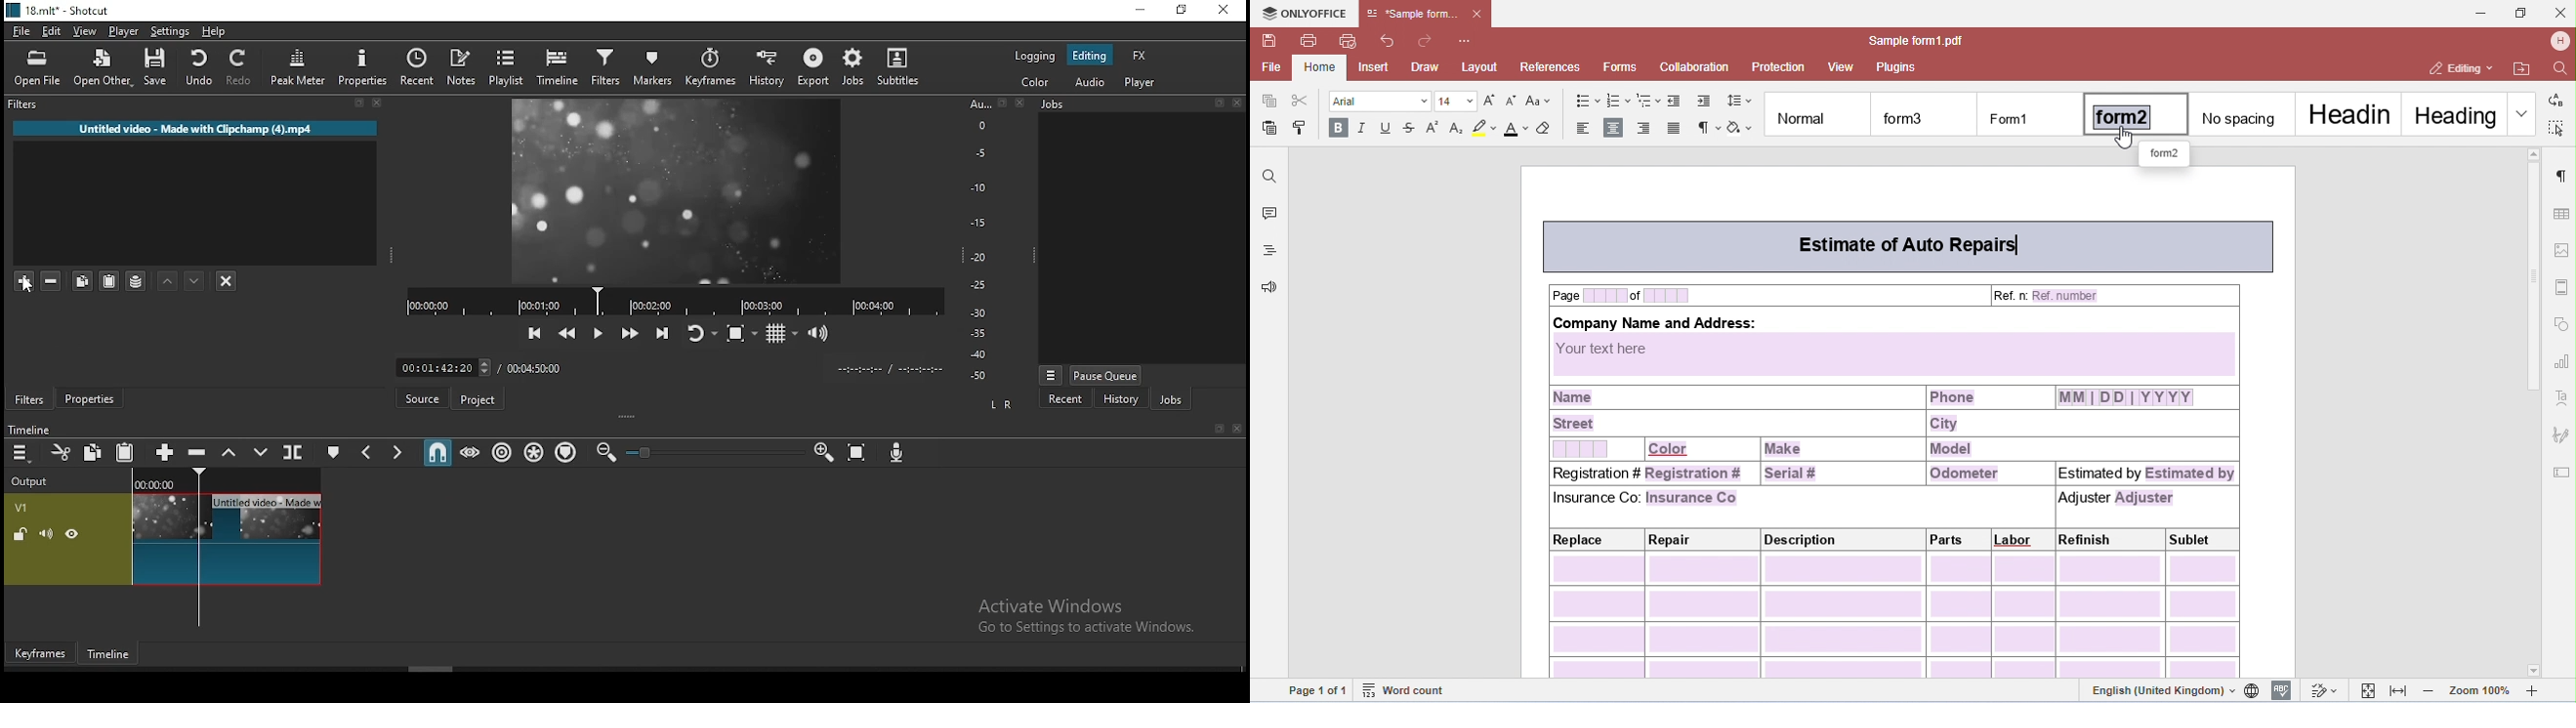 The height and width of the screenshot is (728, 2576). I want to click on video track, so click(163, 539).